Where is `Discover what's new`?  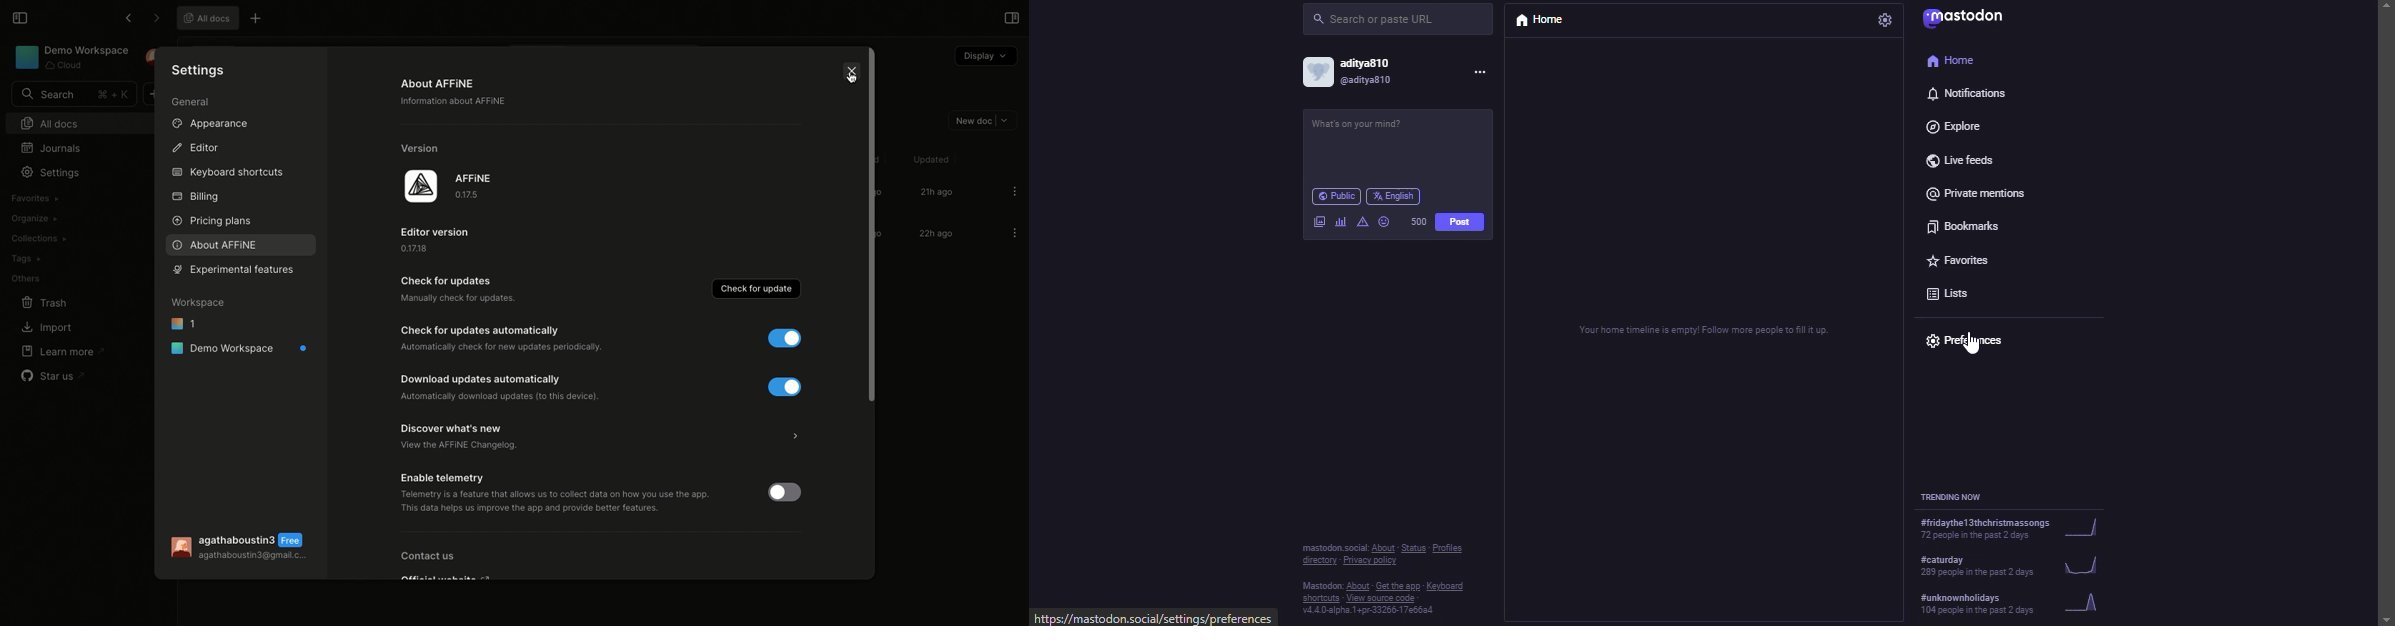 Discover what's new is located at coordinates (604, 438).